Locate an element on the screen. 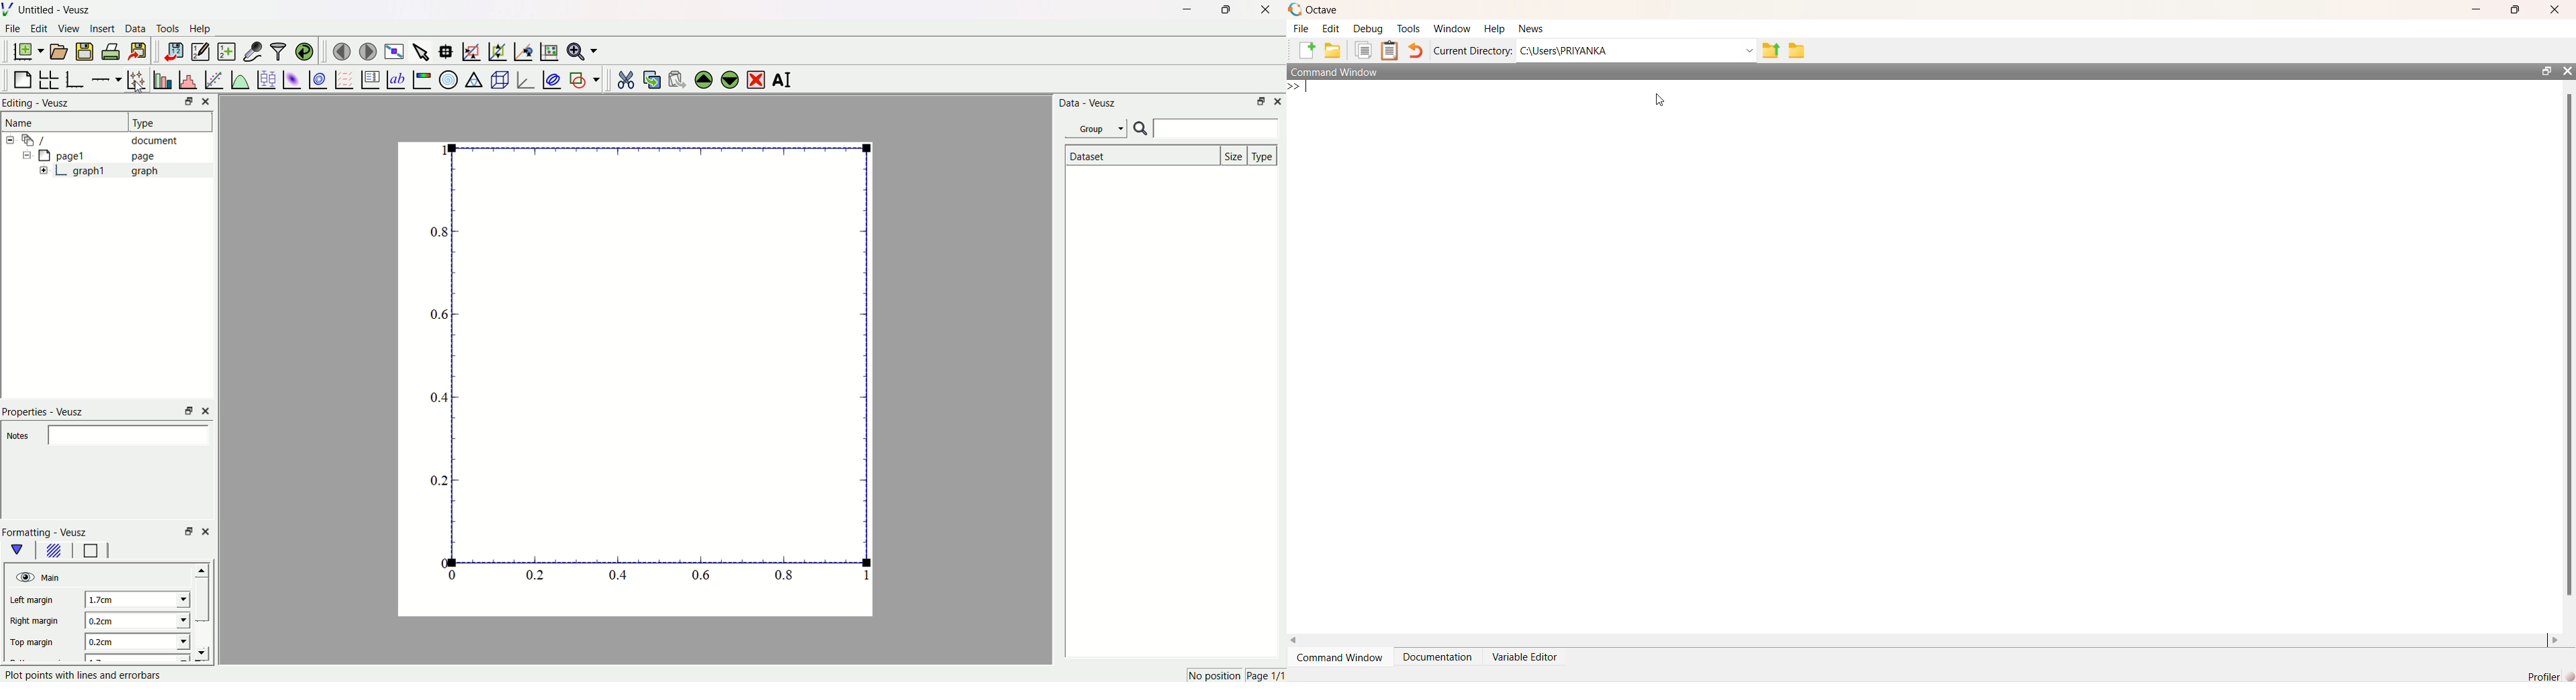 This screenshot has height=700, width=2576. edit is located at coordinates (1331, 30).